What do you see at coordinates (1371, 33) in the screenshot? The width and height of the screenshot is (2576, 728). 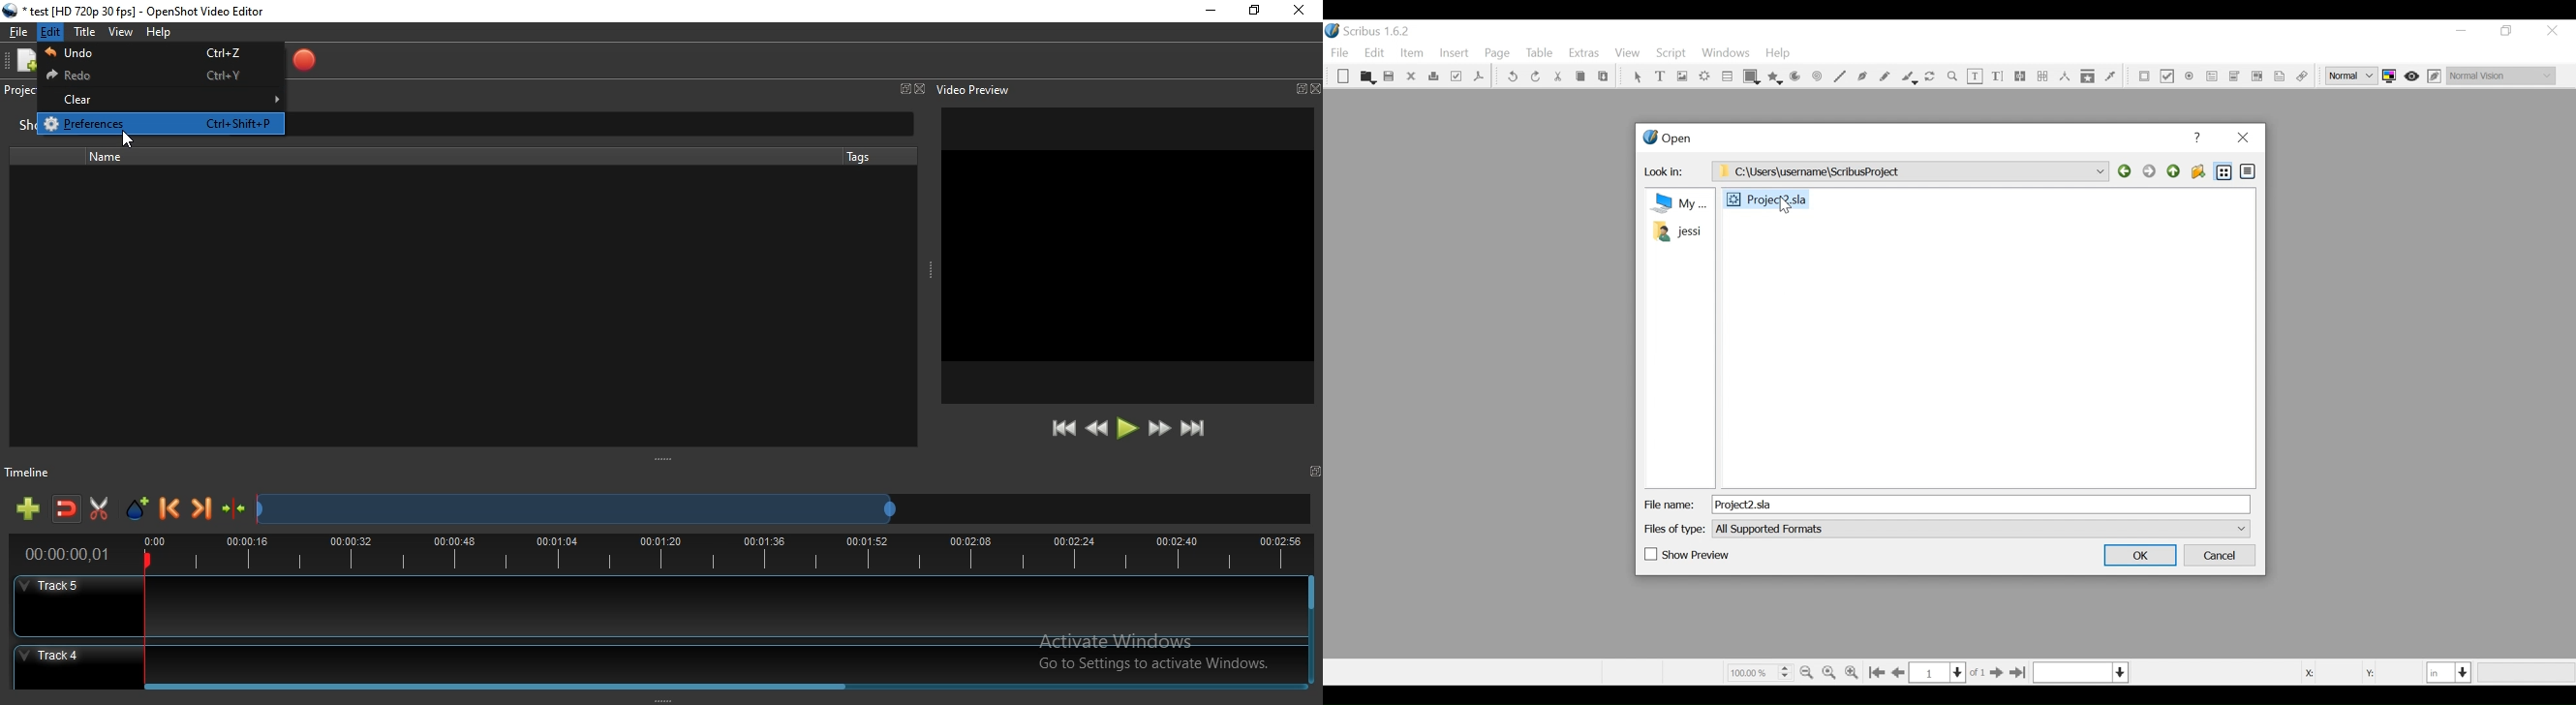 I see `Scribus Desktop Icon` at bounding box center [1371, 33].